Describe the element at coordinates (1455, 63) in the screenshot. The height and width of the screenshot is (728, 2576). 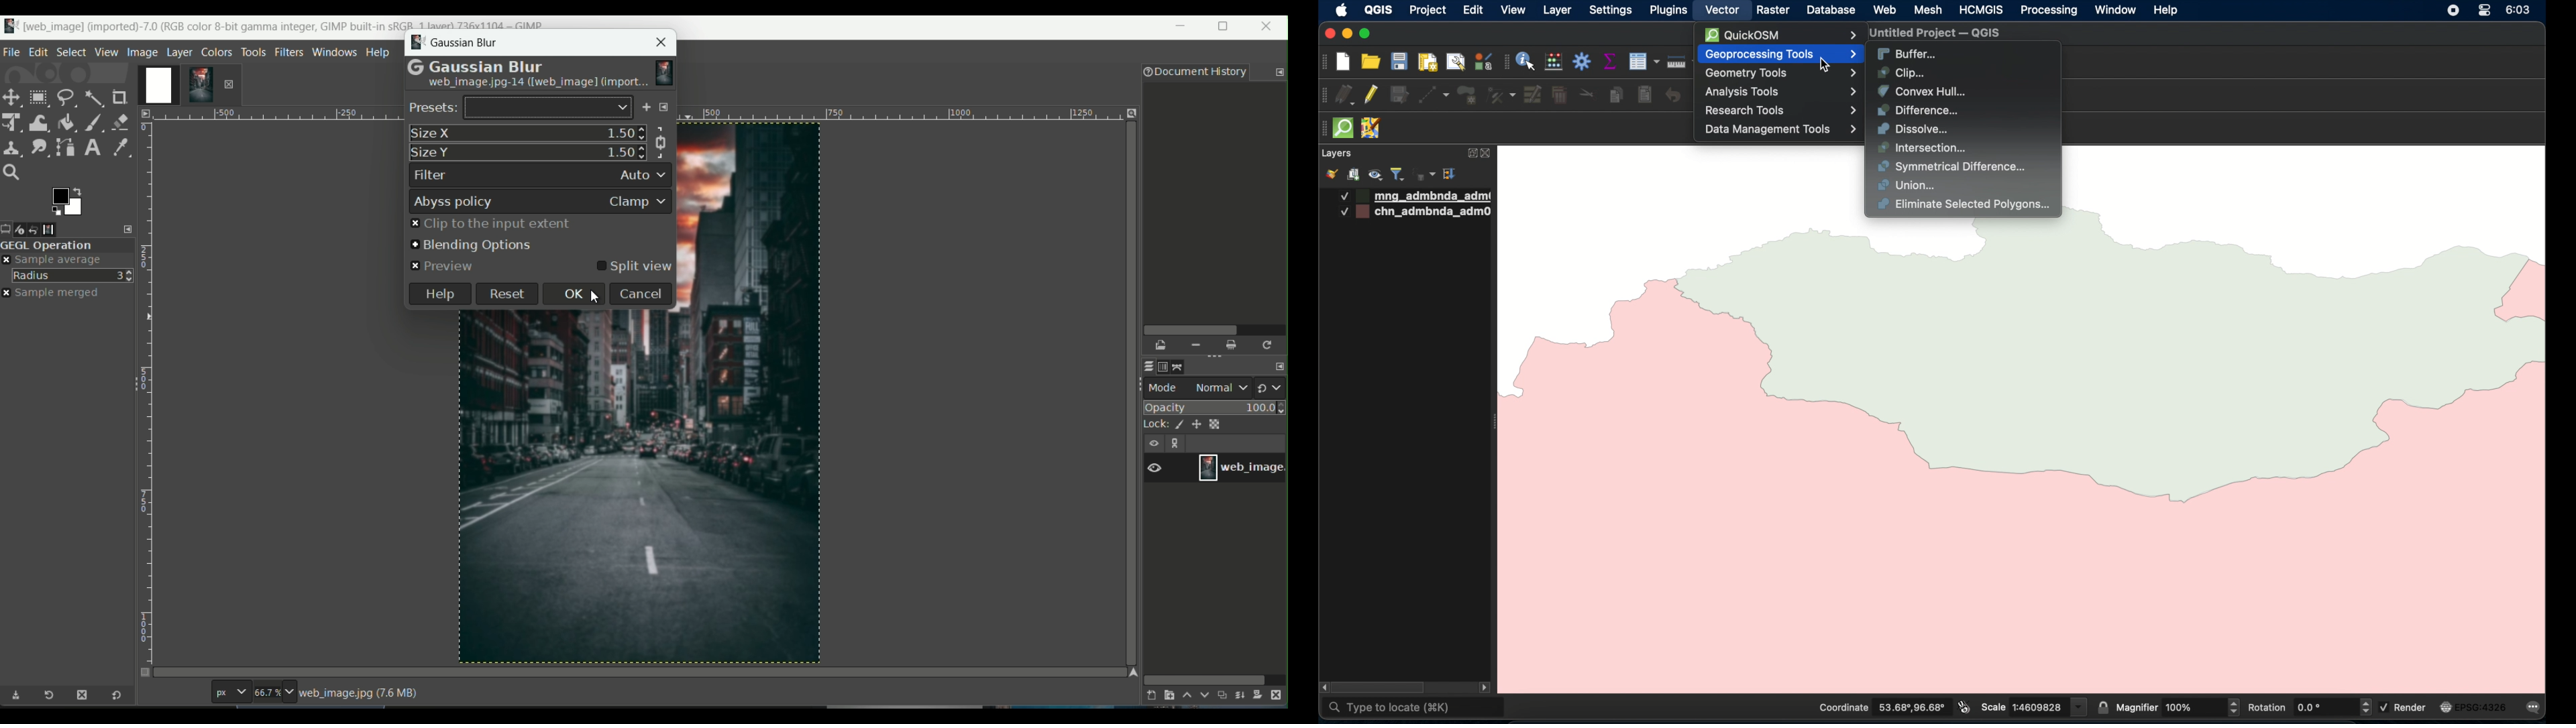
I see `open layout manager` at that location.